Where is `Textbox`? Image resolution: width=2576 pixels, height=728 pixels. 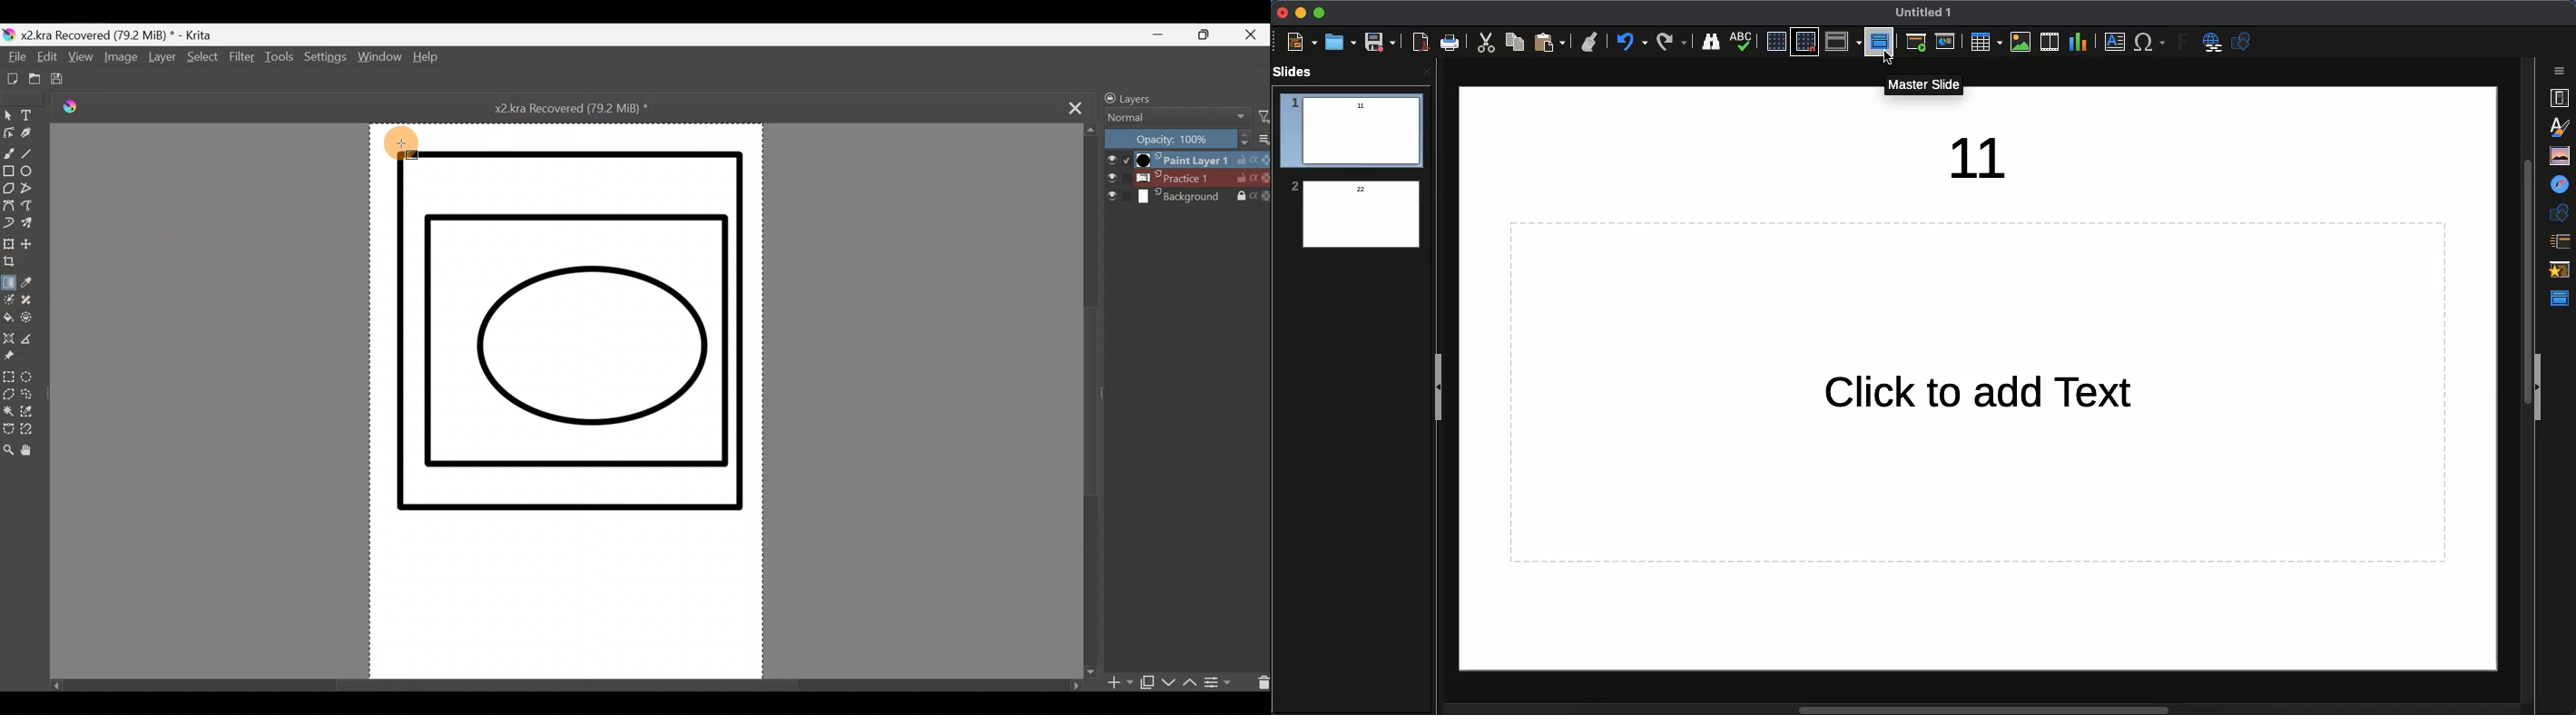
Textbox is located at coordinates (2112, 43).